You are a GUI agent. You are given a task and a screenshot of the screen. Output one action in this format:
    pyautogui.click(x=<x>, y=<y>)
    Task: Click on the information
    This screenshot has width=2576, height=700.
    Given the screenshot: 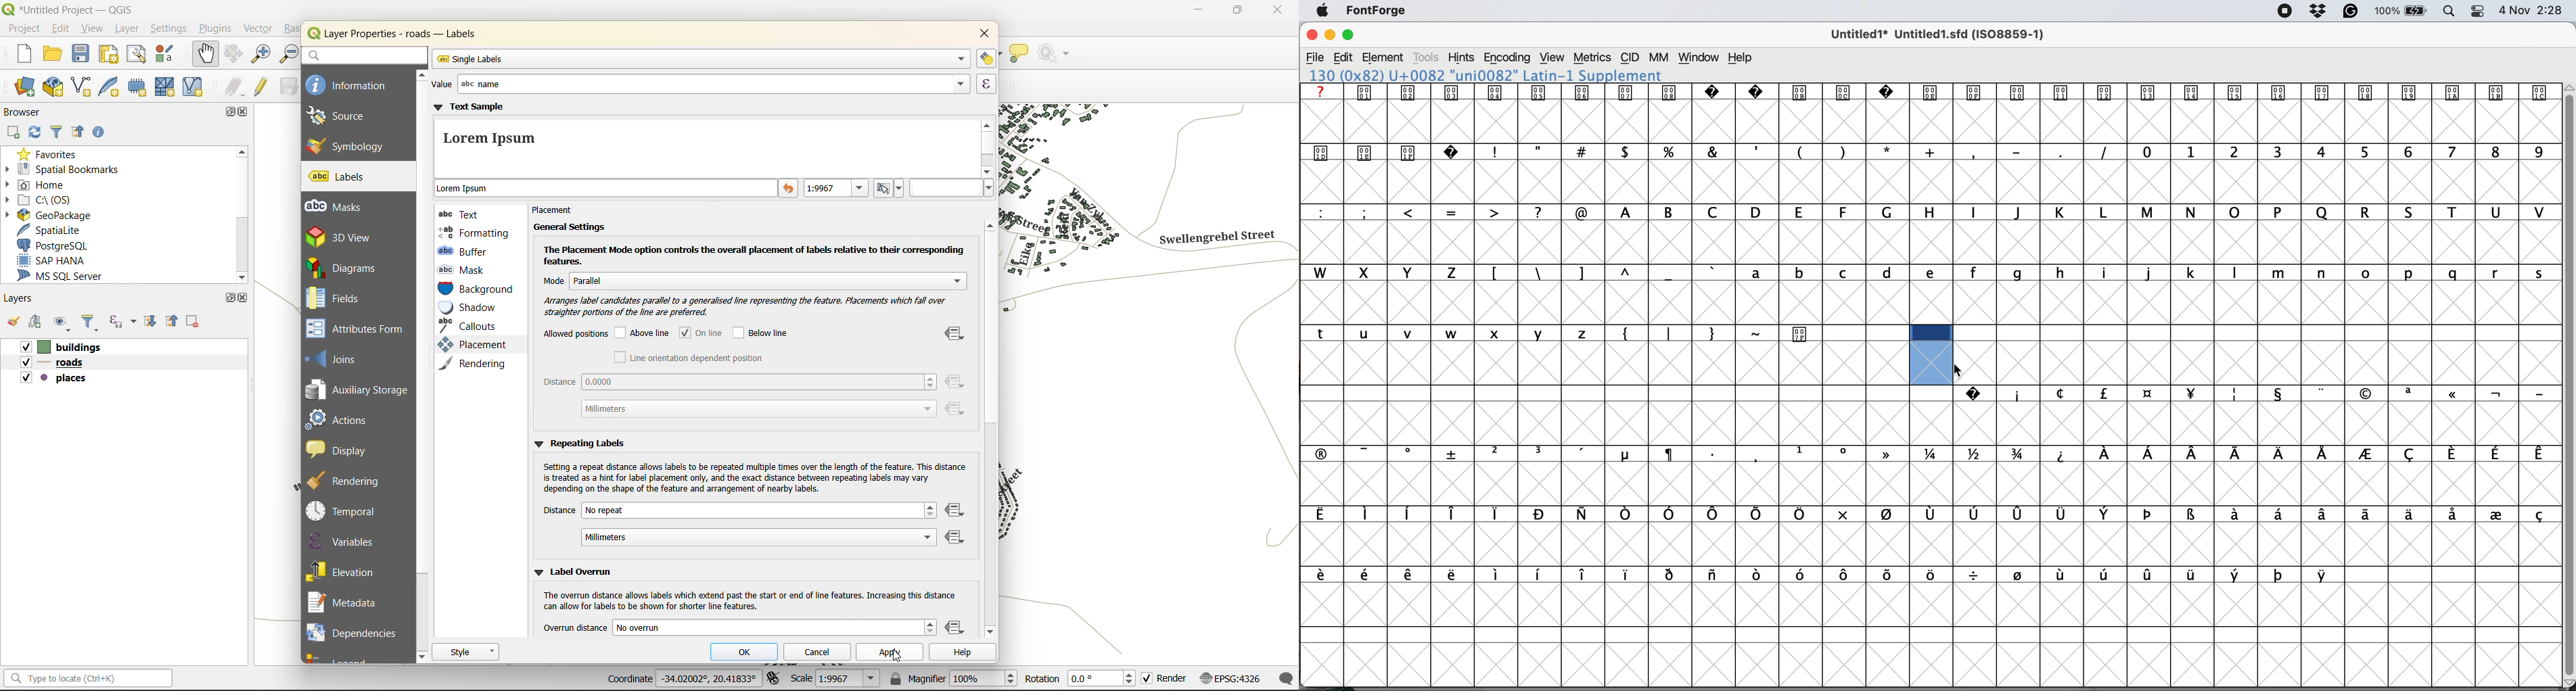 What is the action you would take?
    pyautogui.click(x=348, y=84)
    